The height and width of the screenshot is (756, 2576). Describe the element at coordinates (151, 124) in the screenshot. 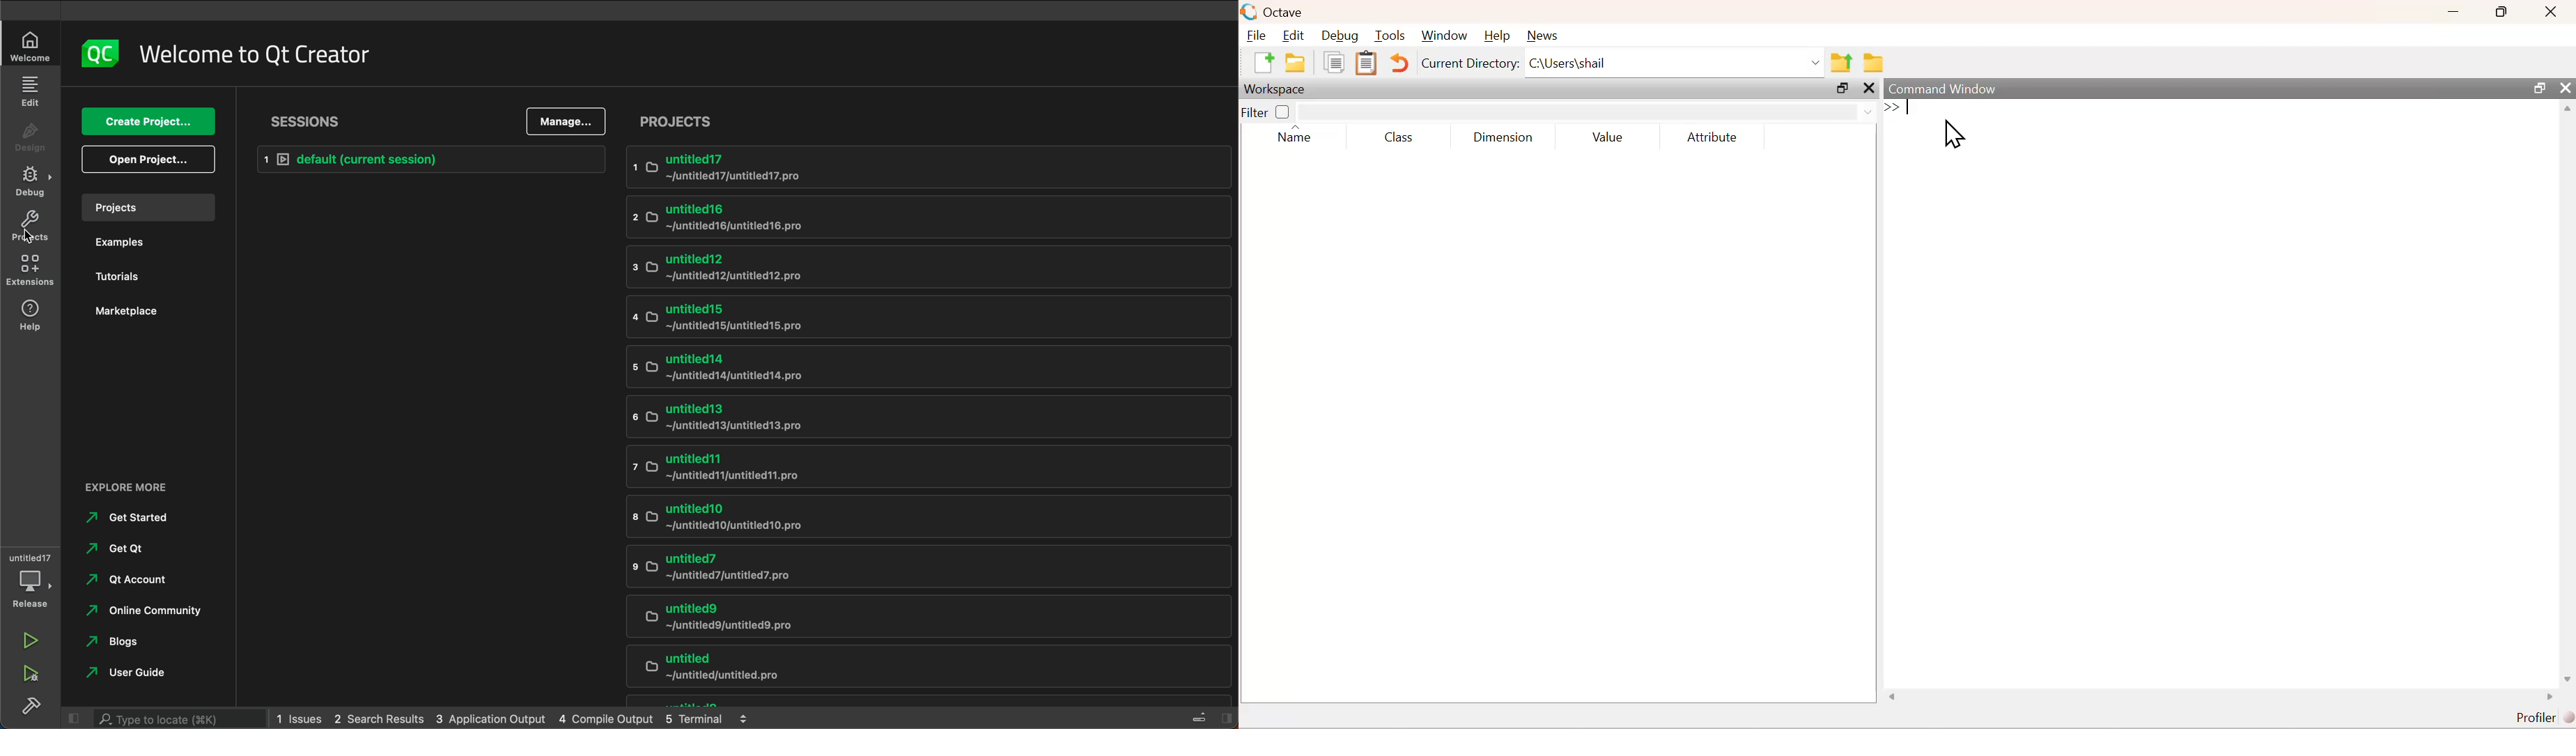

I see `create` at that location.